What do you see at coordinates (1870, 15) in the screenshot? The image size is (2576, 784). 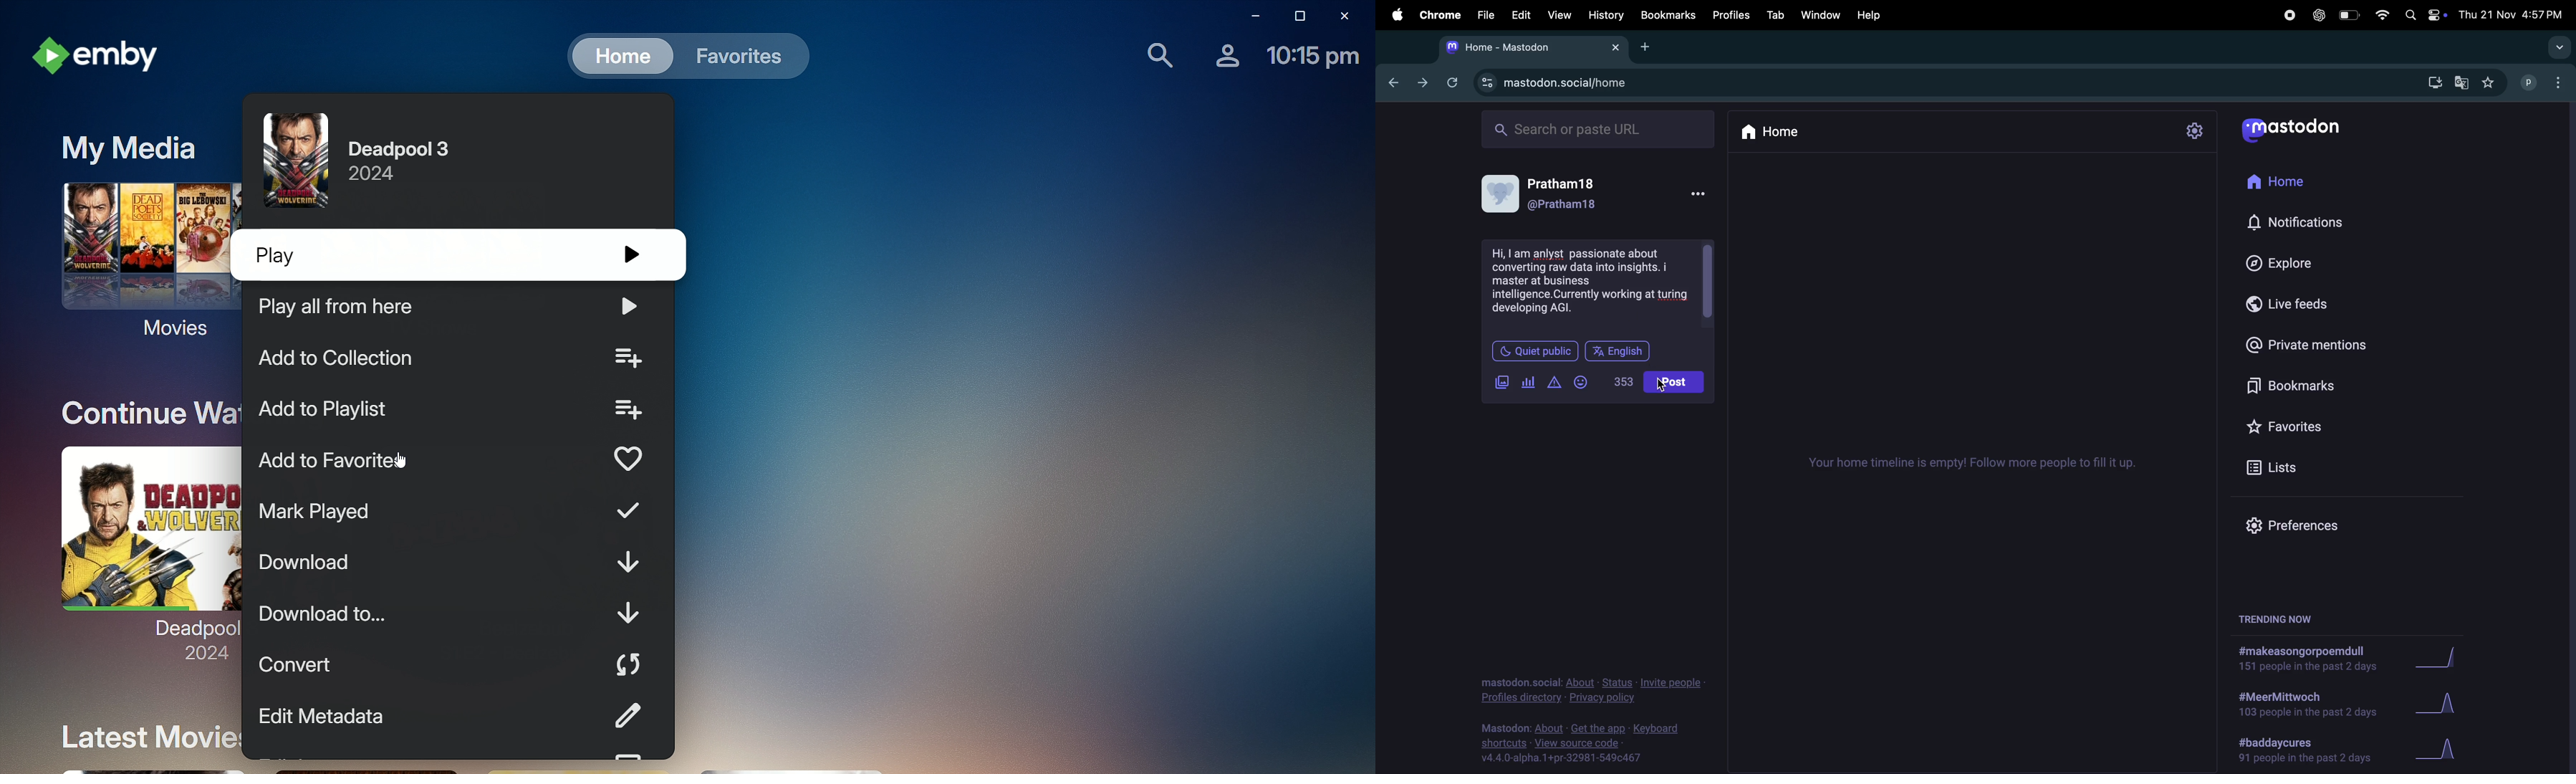 I see `help` at bounding box center [1870, 15].